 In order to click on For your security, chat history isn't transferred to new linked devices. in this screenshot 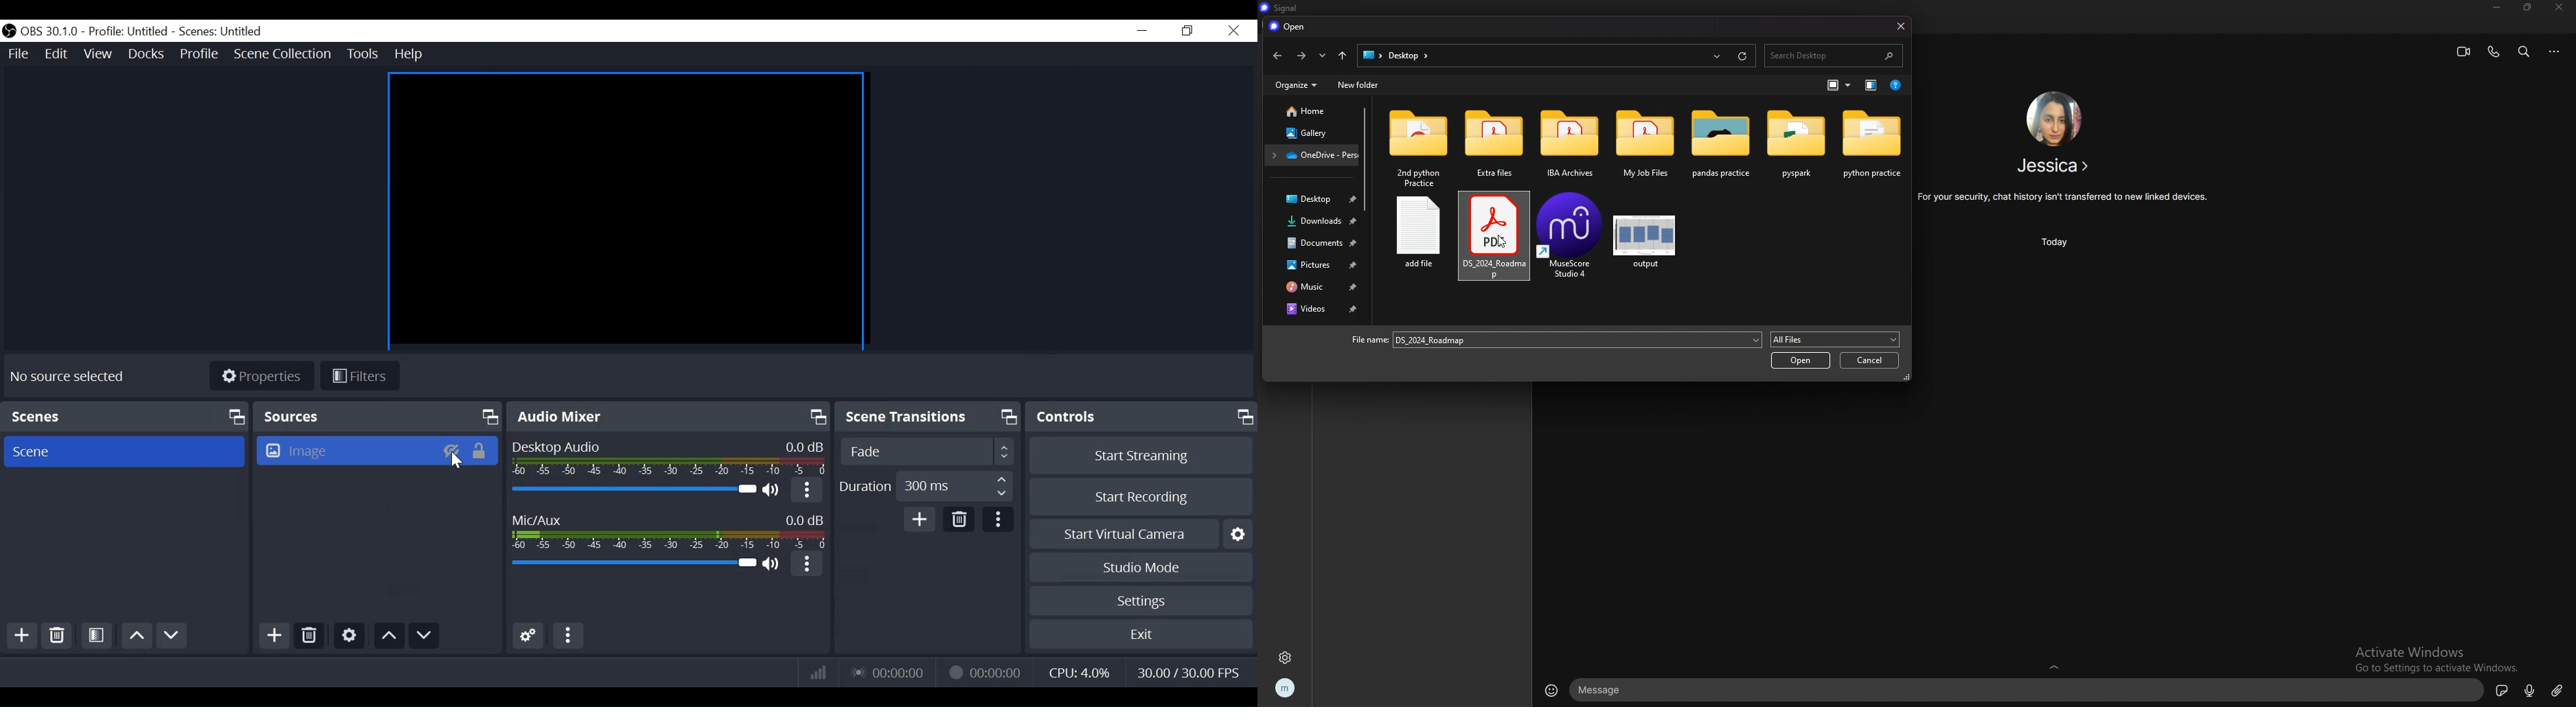, I will do `click(2064, 197)`.